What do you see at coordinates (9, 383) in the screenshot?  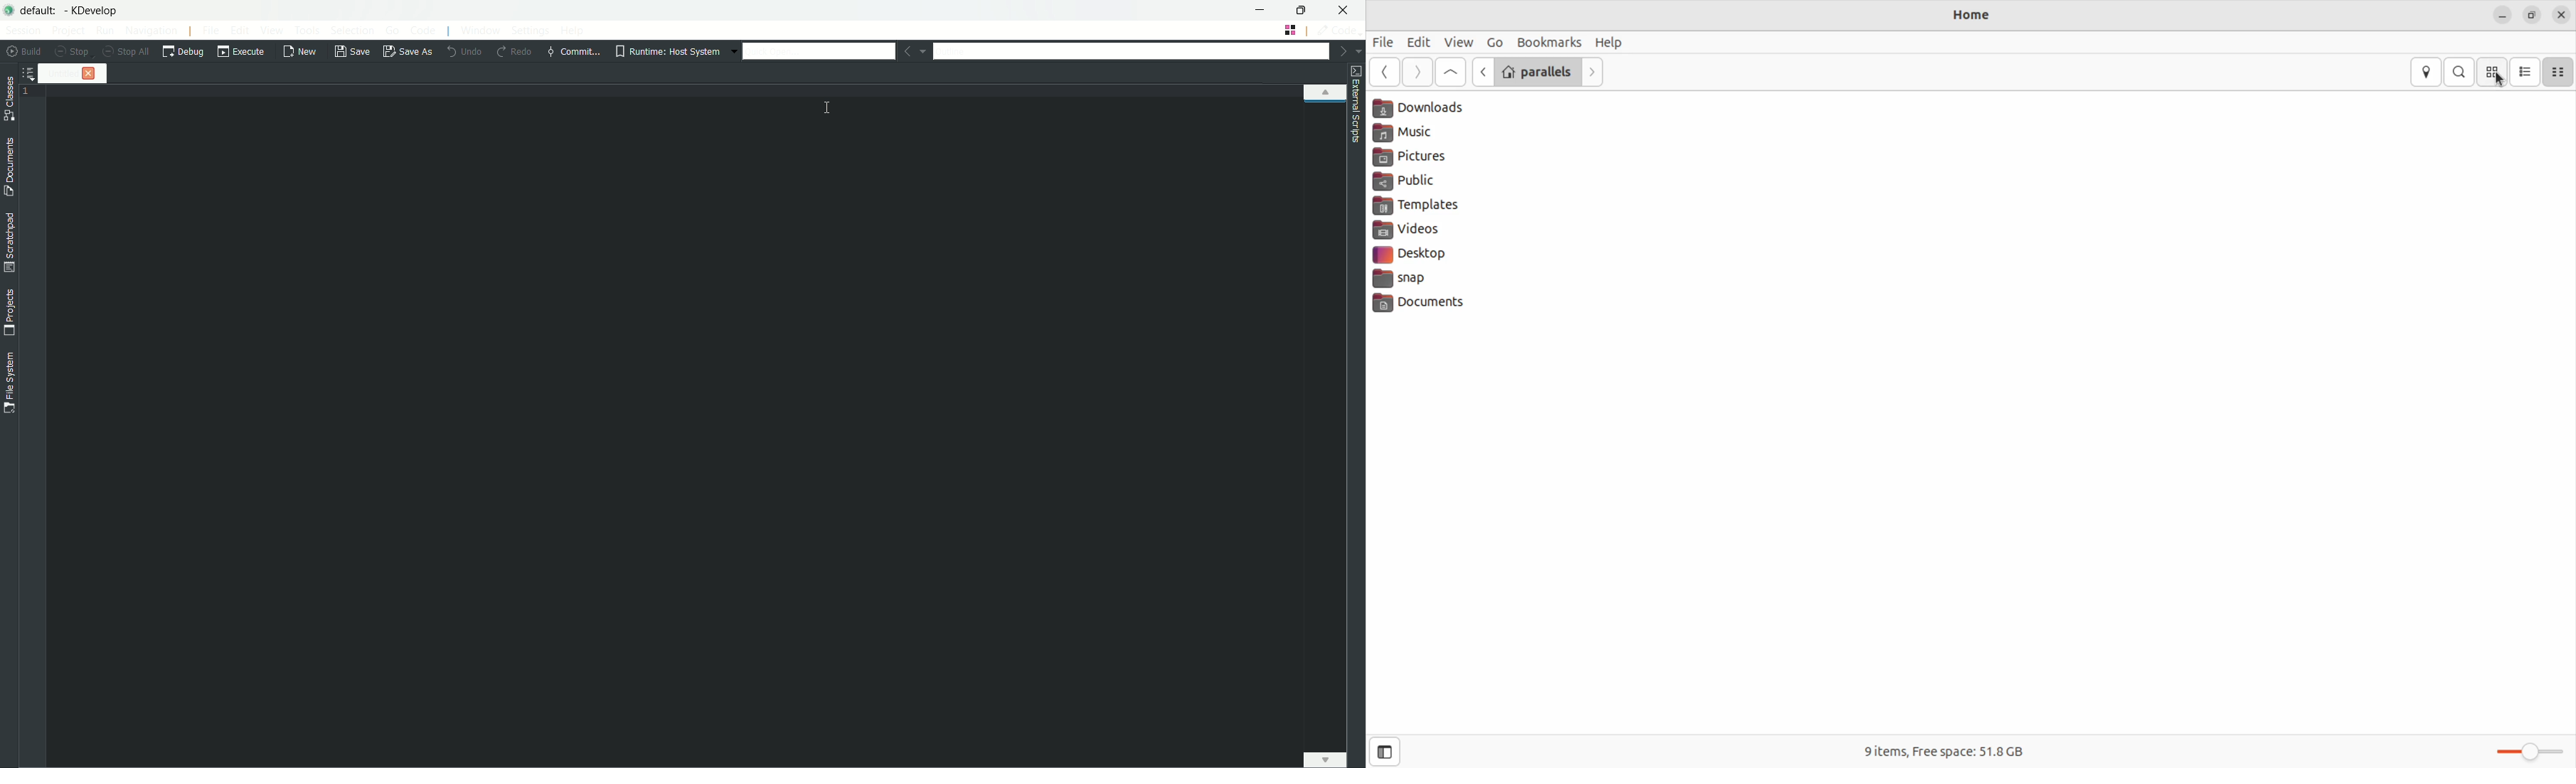 I see `toggle file system` at bounding box center [9, 383].